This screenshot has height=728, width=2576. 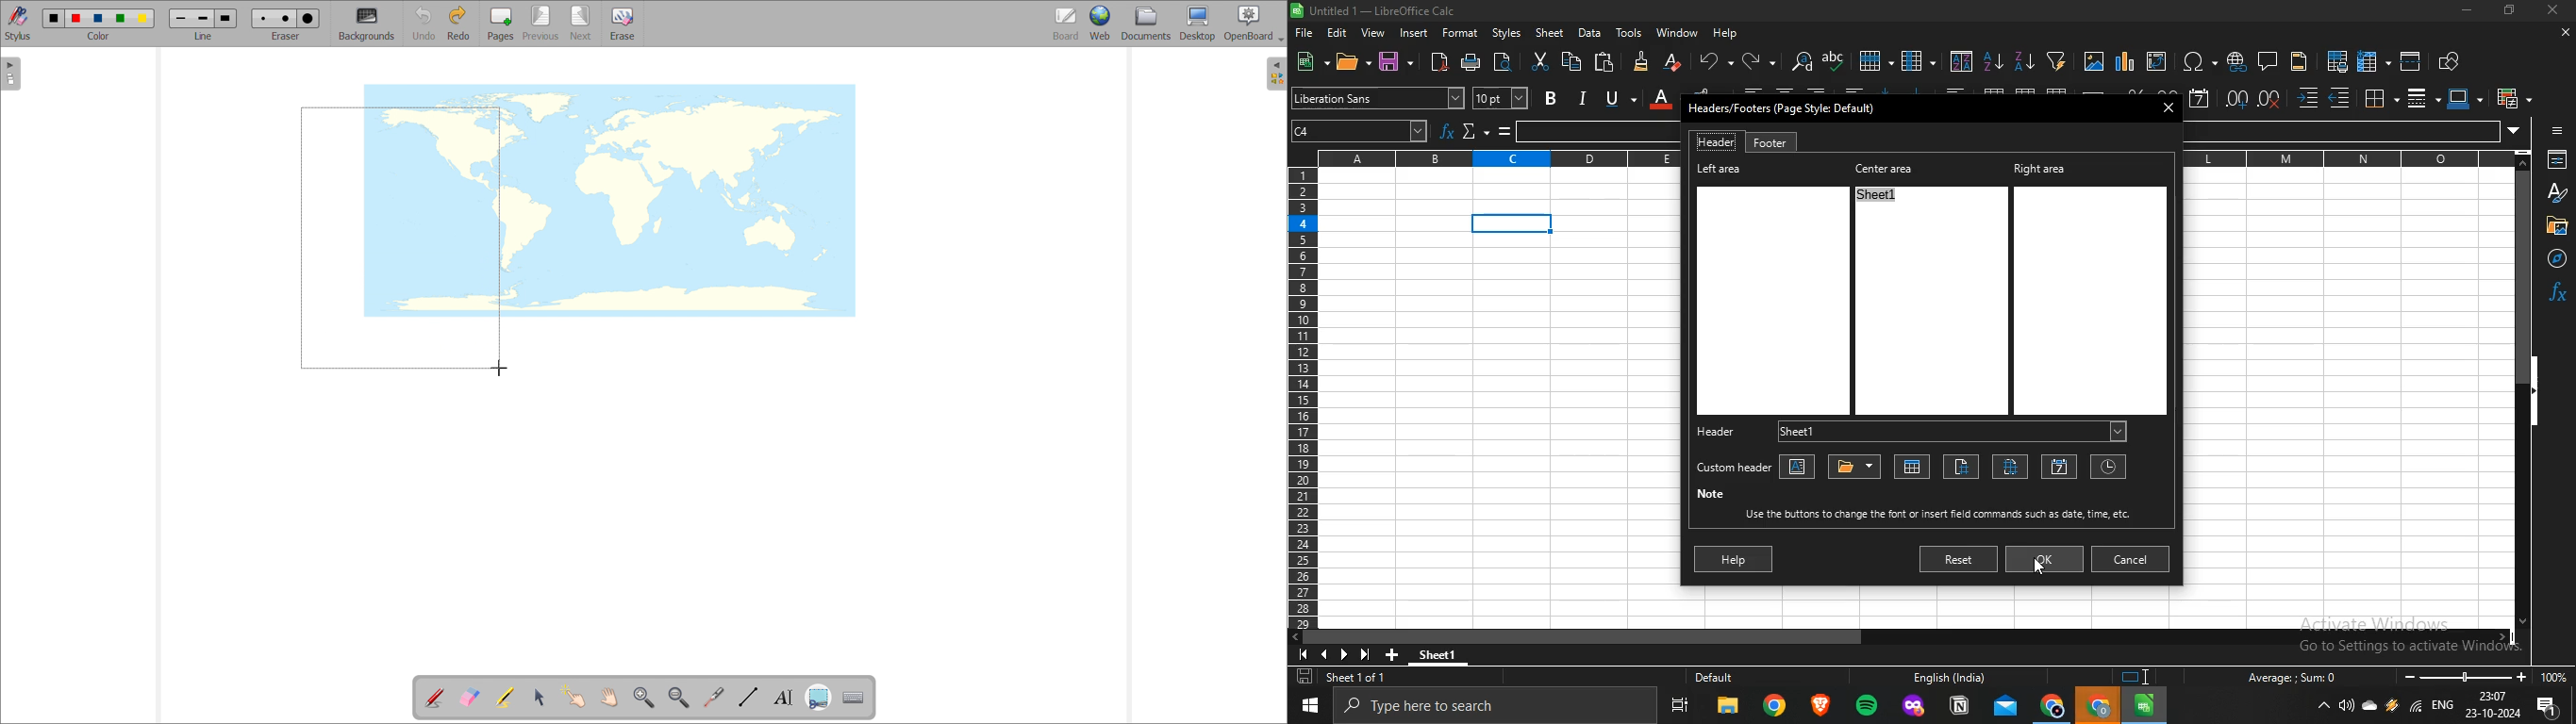 What do you see at coordinates (854, 698) in the screenshot?
I see `virtual keyboard` at bounding box center [854, 698].